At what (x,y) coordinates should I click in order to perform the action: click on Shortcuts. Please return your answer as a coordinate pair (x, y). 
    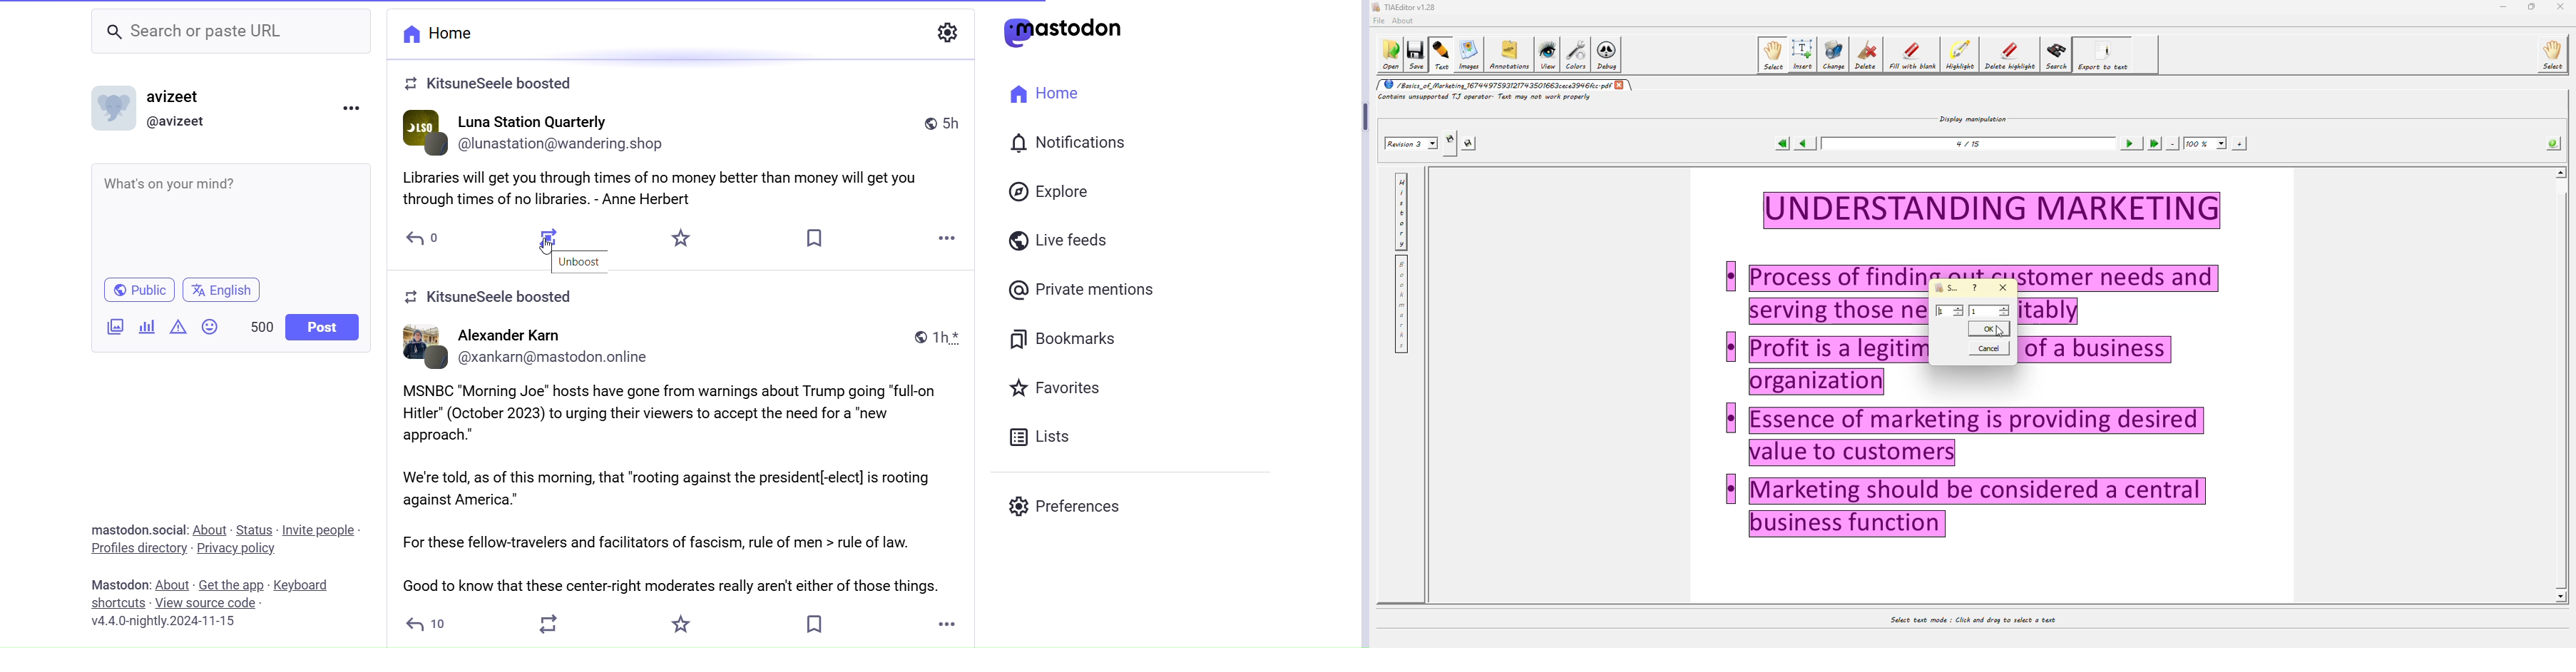
    Looking at the image, I should click on (119, 603).